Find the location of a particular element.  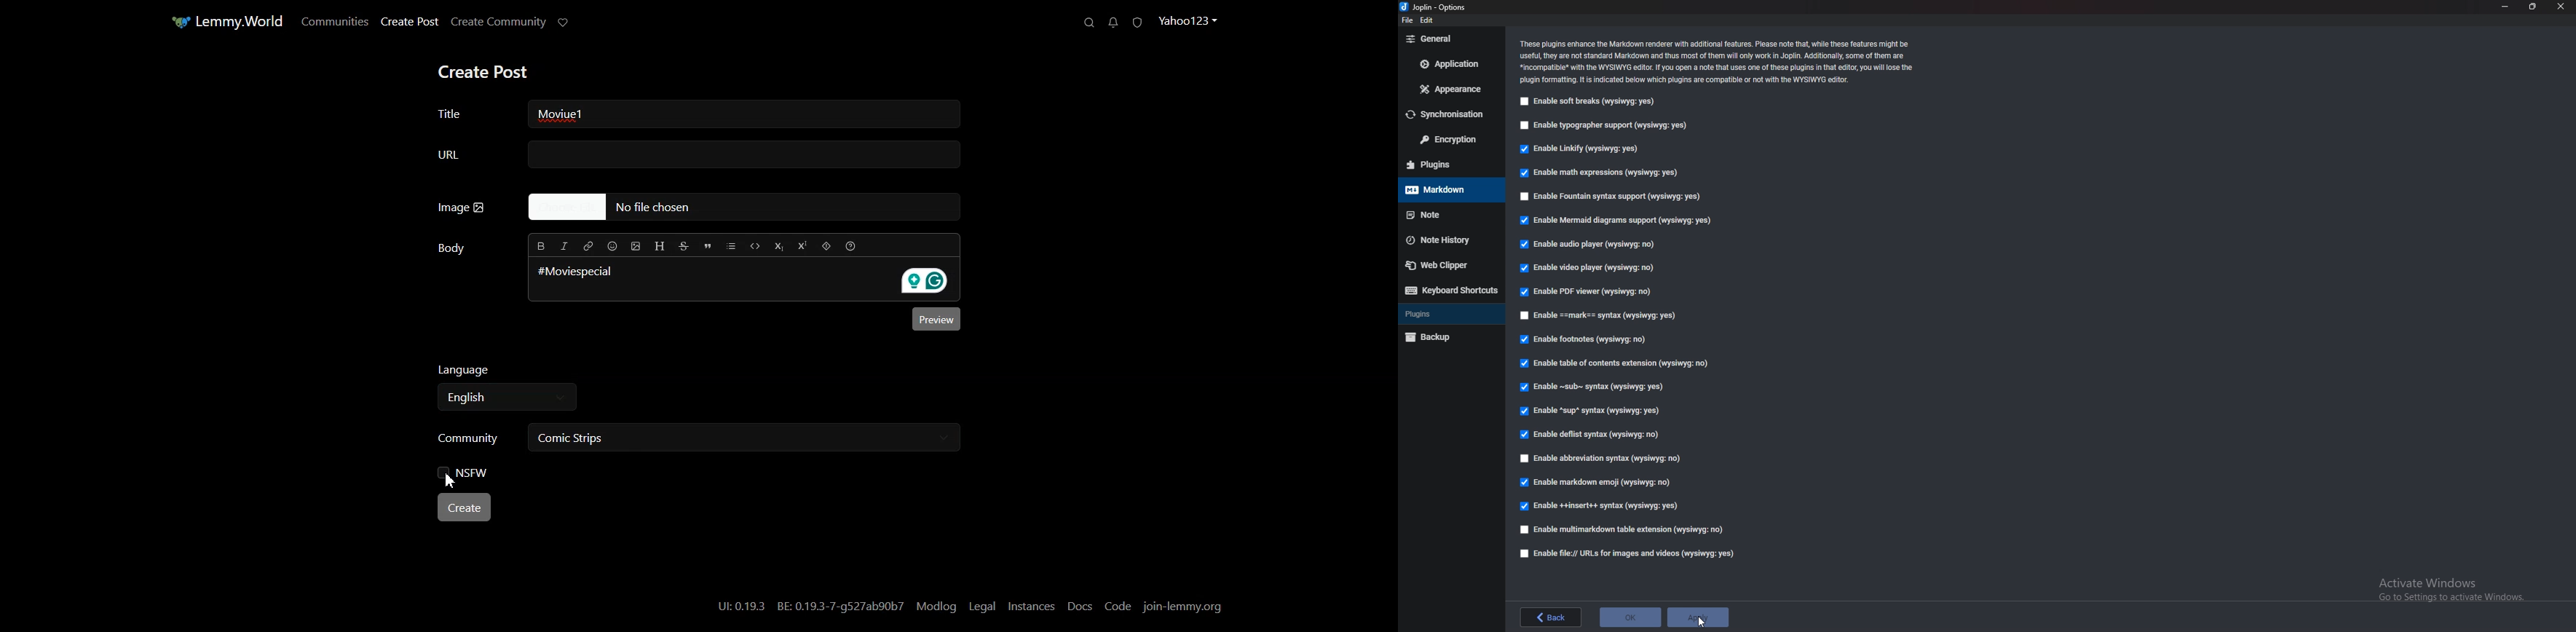

Enable P D F viewer is located at coordinates (1584, 292).